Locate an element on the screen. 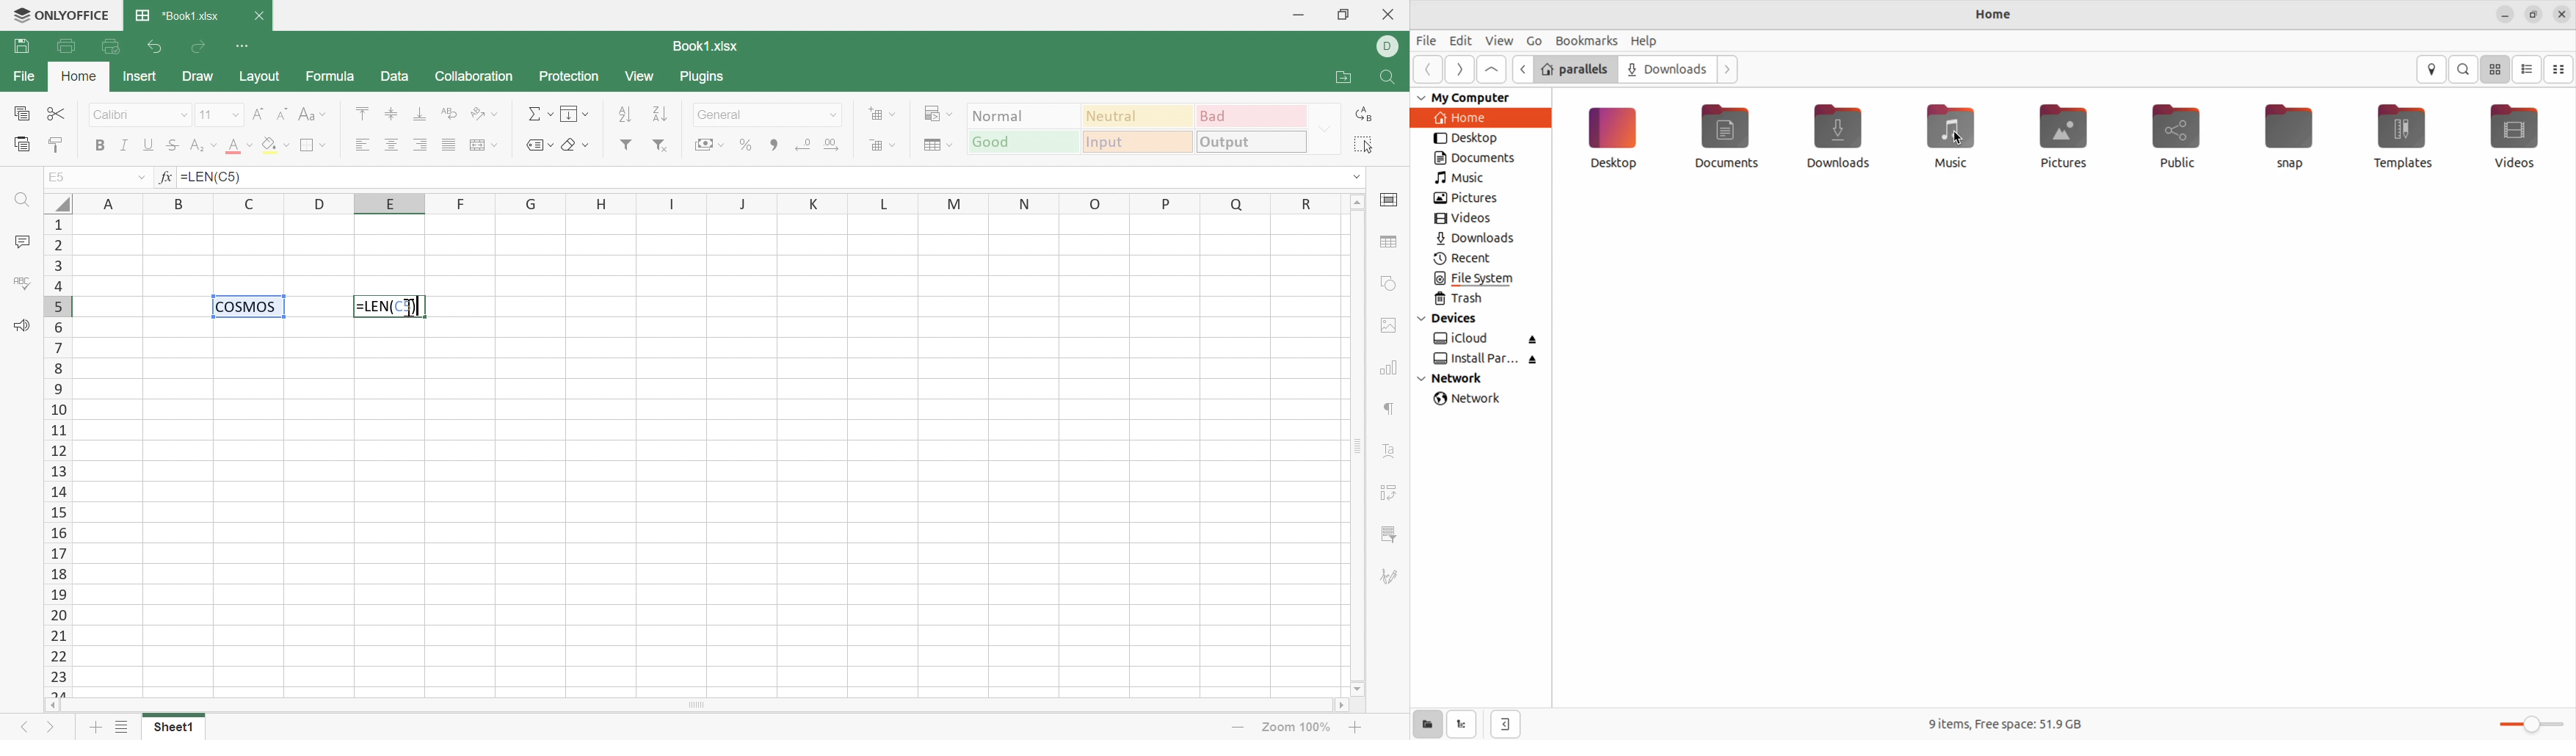 This screenshot has height=756, width=2576. file is located at coordinates (1425, 41).